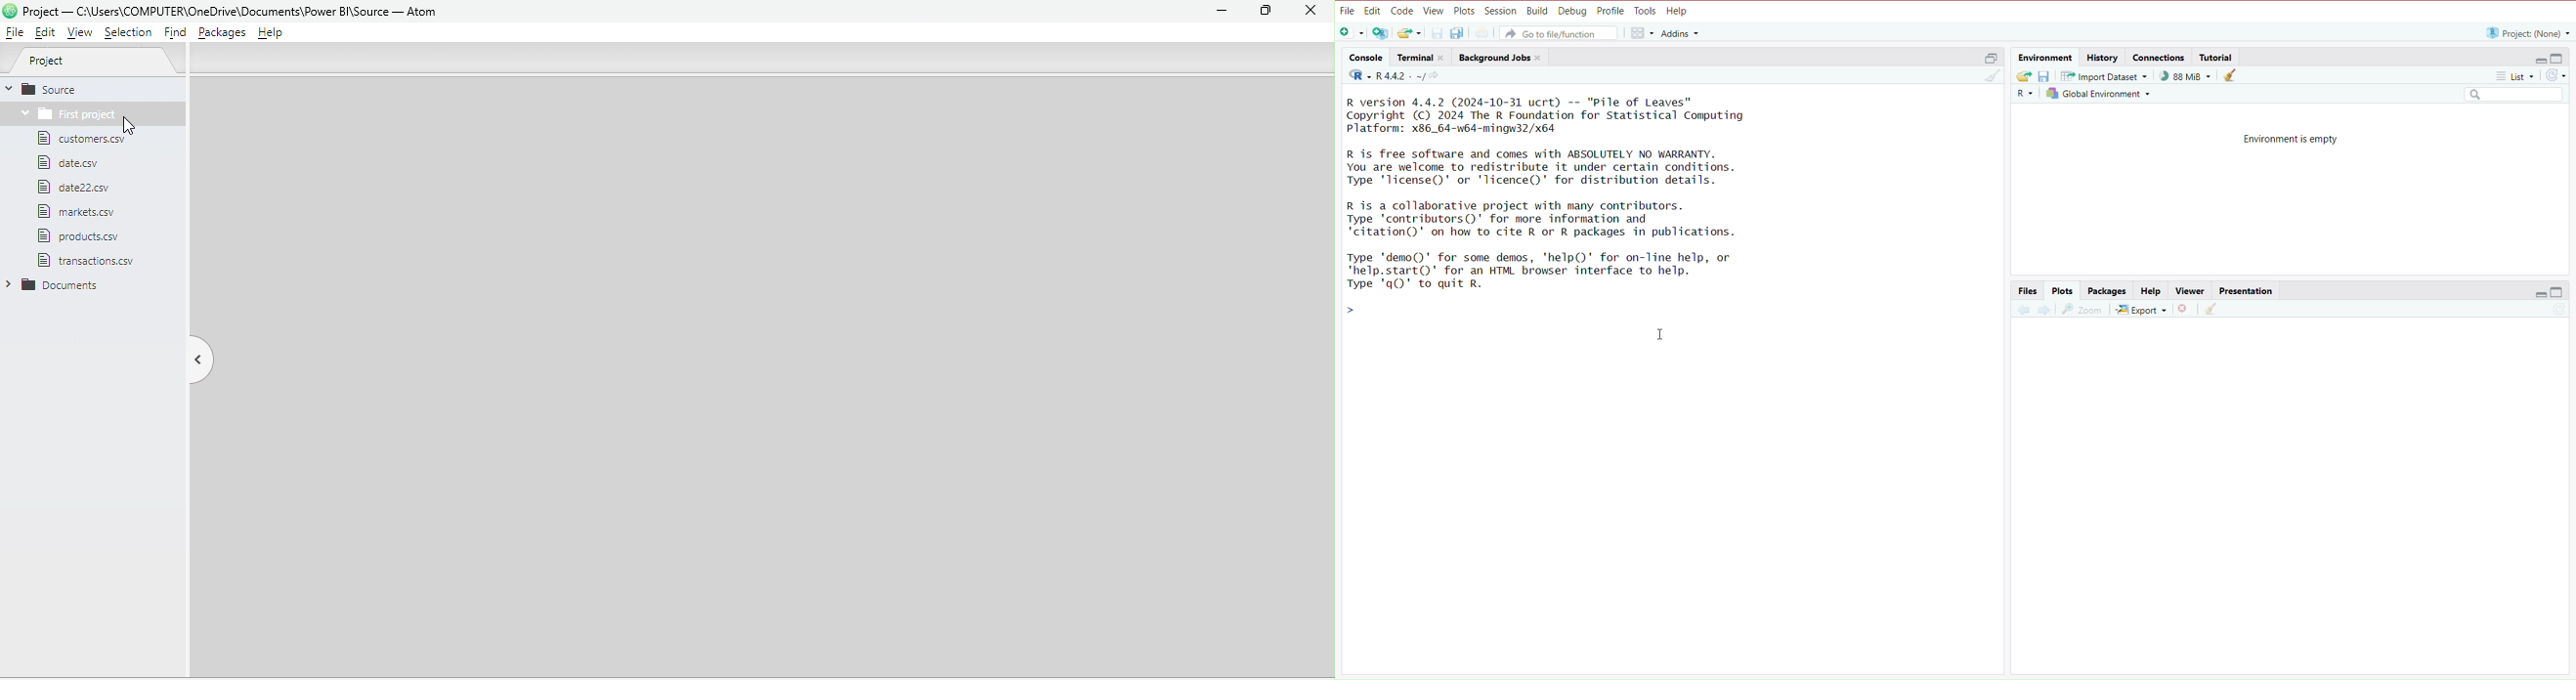  Describe the element at coordinates (1612, 11) in the screenshot. I see `profile` at that location.